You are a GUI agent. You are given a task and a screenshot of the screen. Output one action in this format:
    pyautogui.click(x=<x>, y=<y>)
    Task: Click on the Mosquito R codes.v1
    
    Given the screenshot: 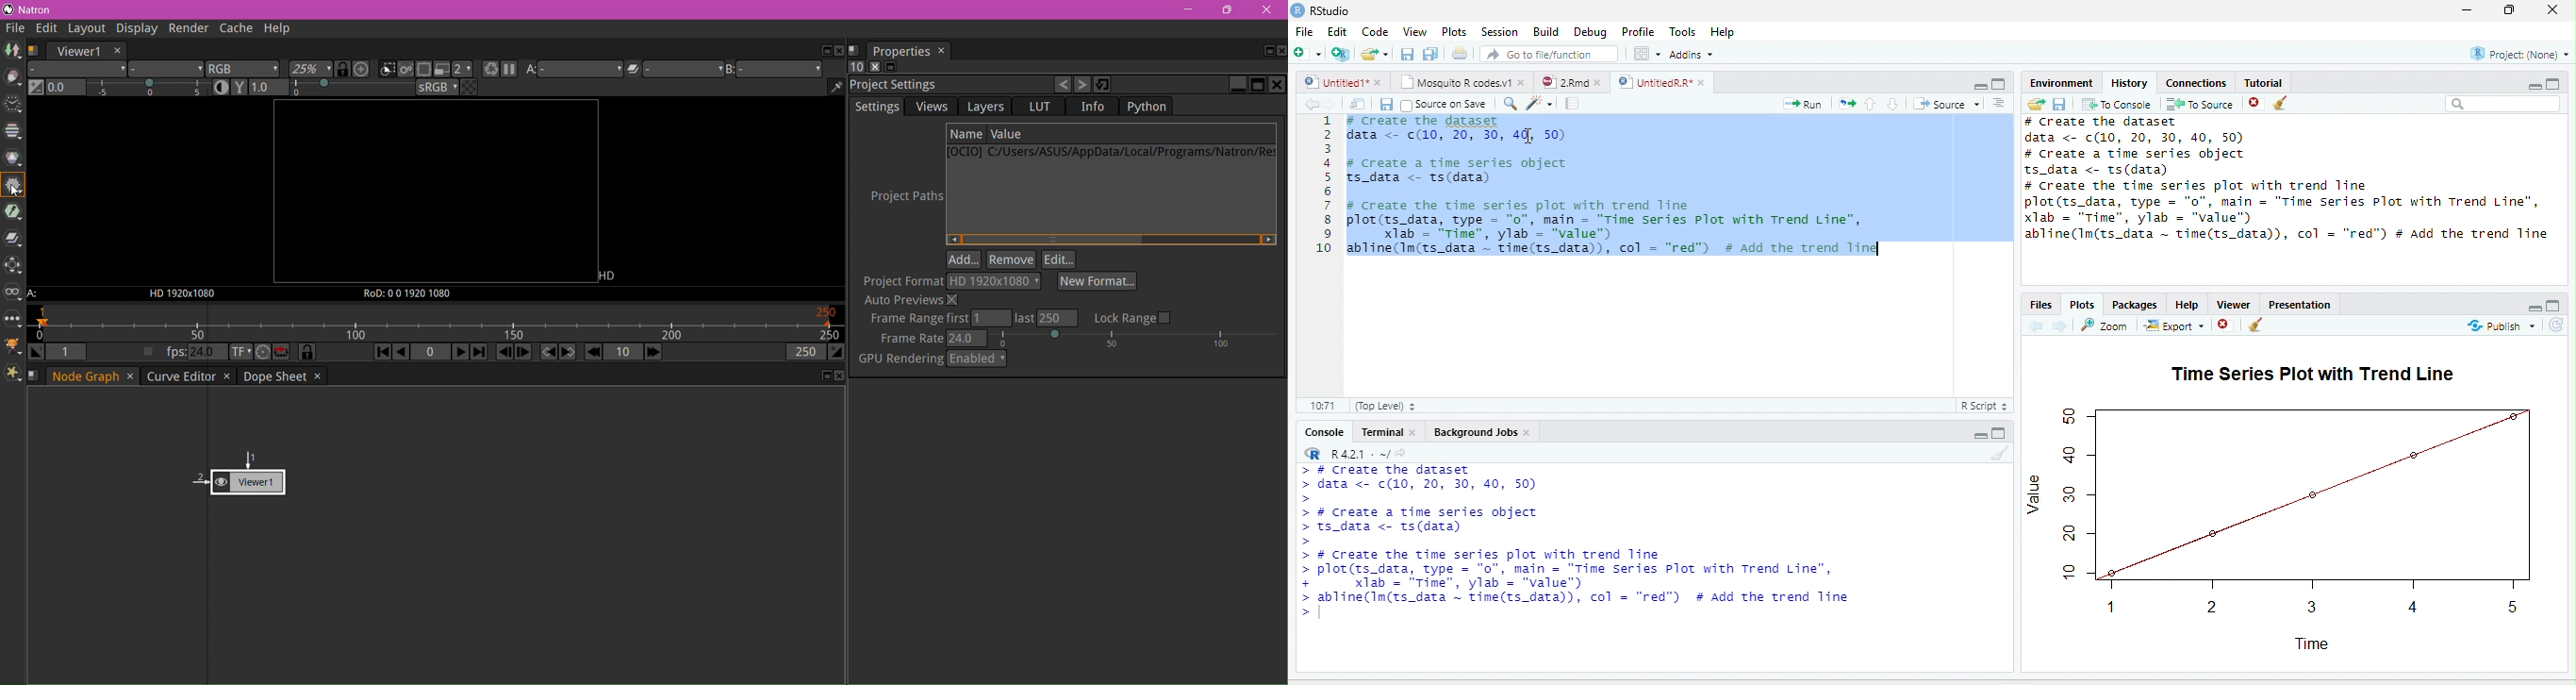 What is the action you would take?
    pyautogui.click(x=1454, y=82)
    